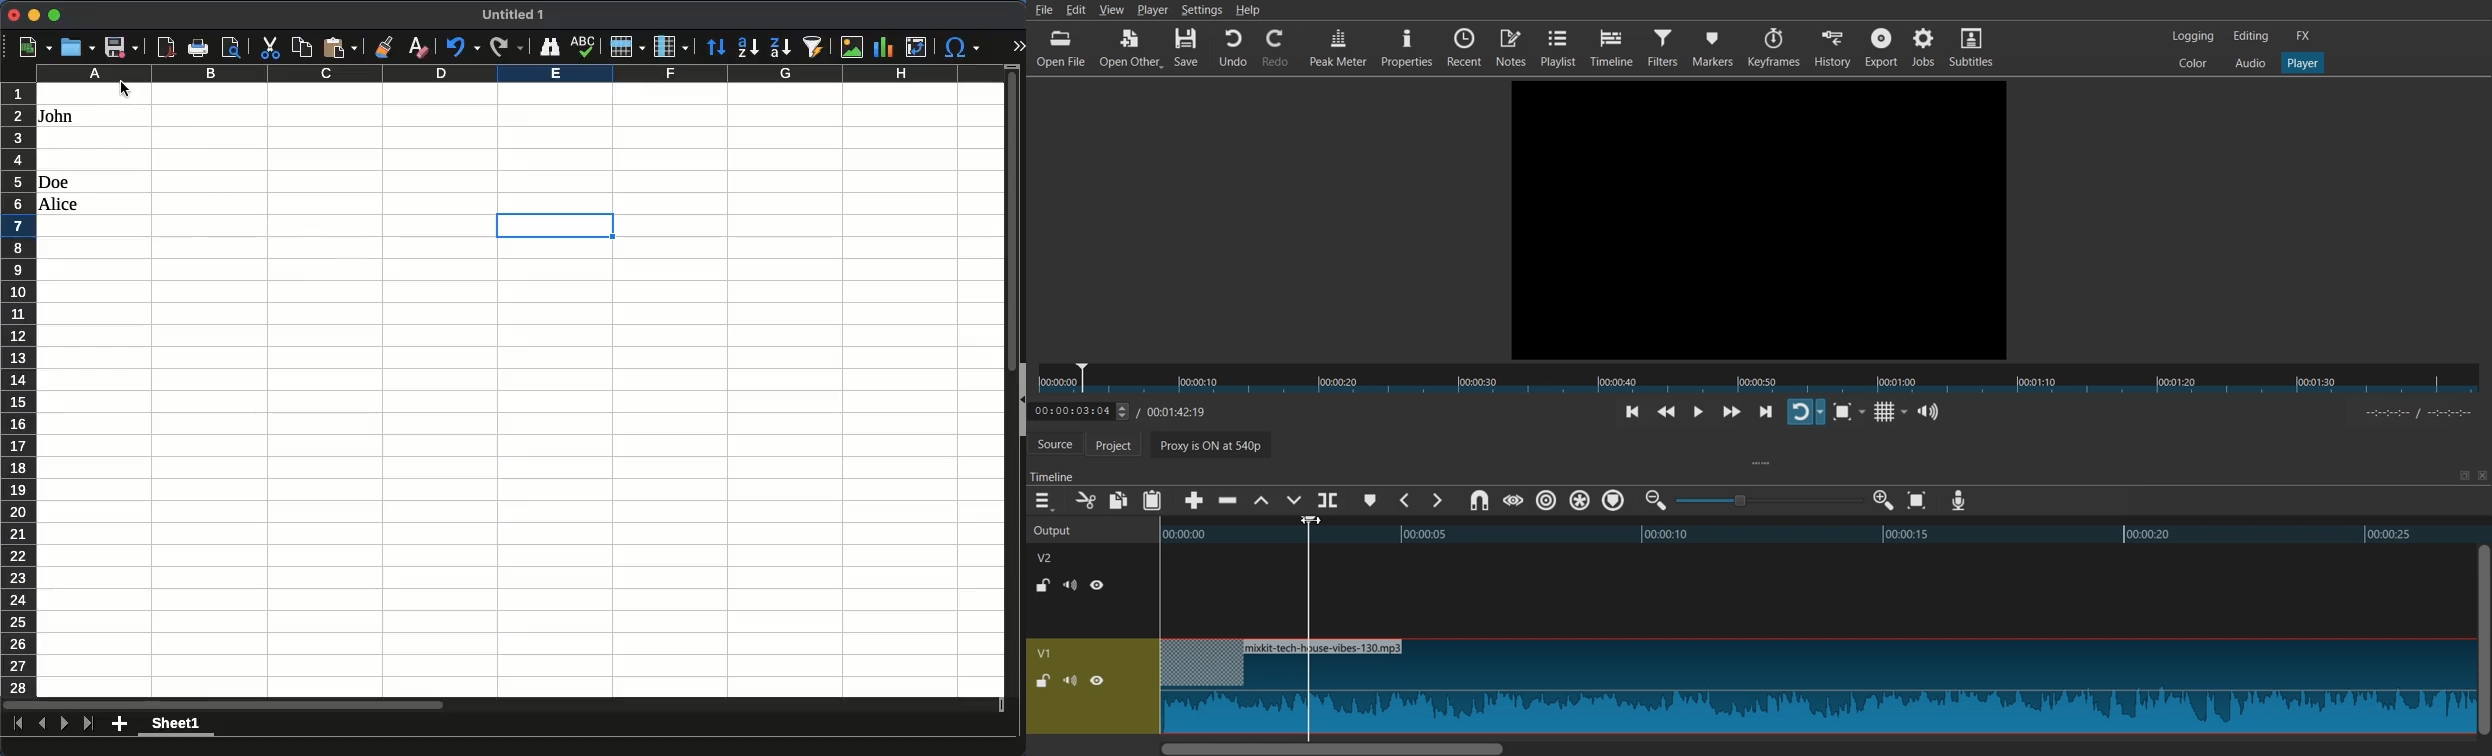  I want to click on Colors, so click(2193, 62).